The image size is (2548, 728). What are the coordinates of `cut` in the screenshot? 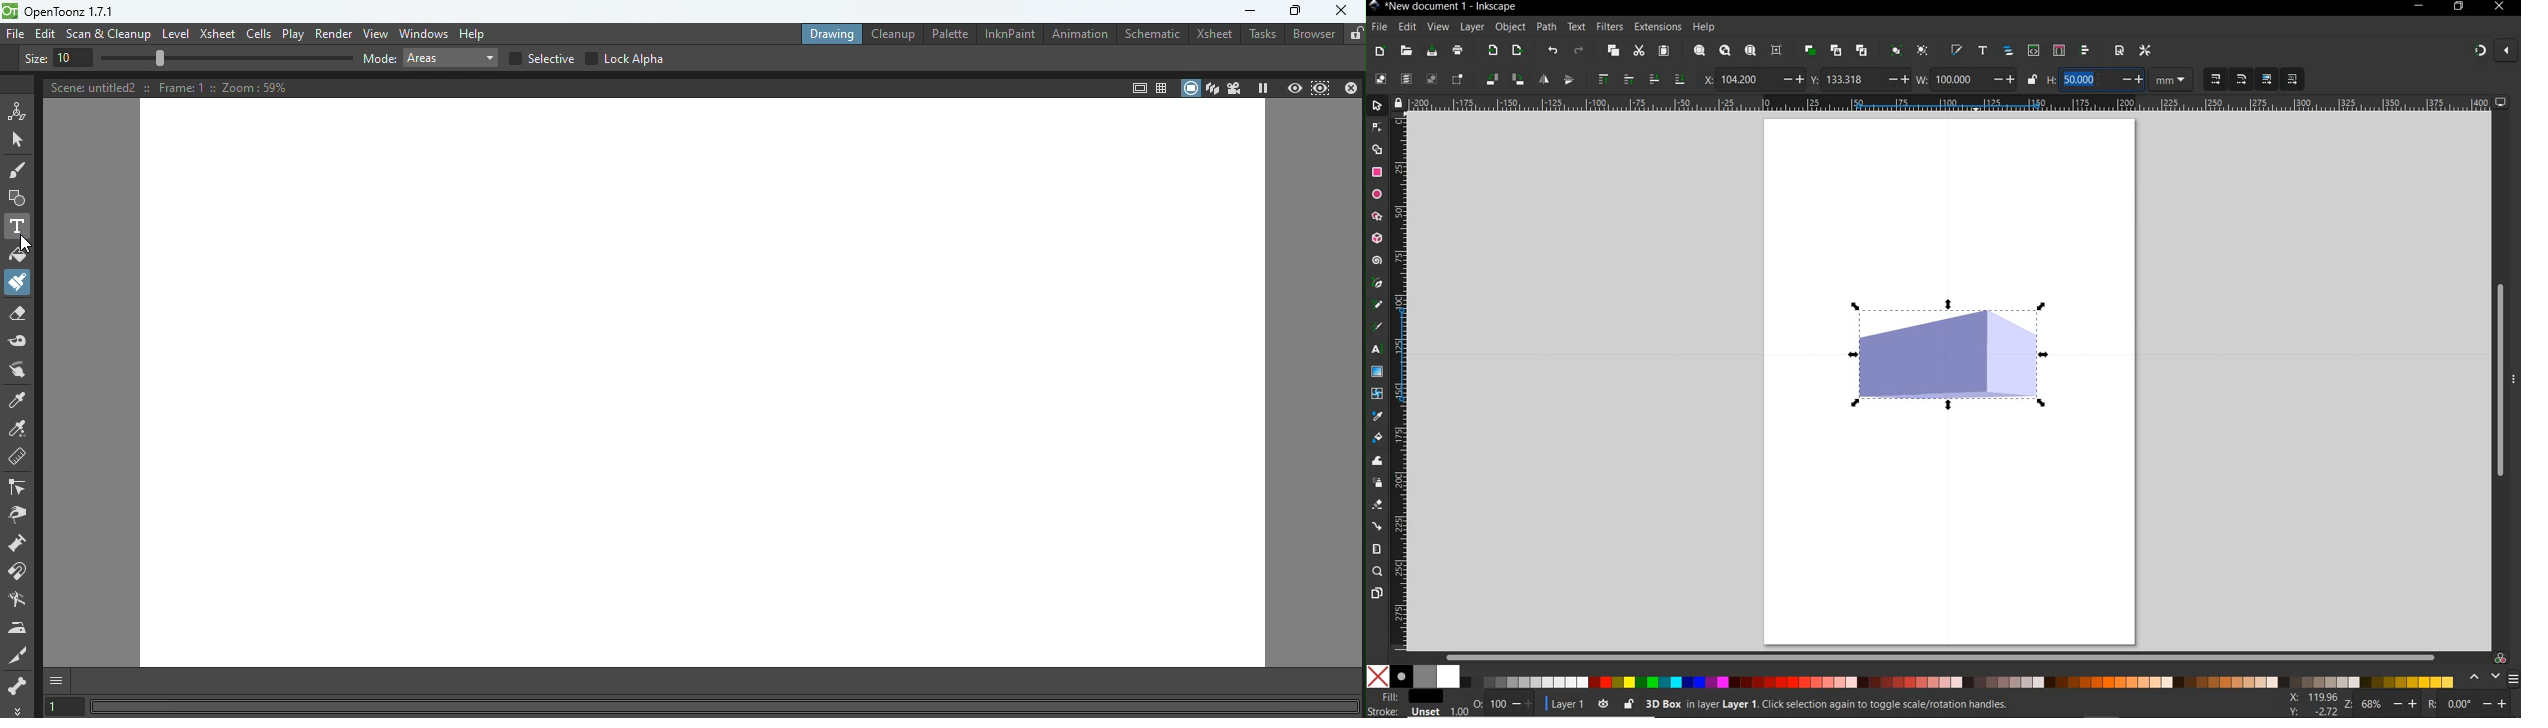 It's located at (1638, 50).